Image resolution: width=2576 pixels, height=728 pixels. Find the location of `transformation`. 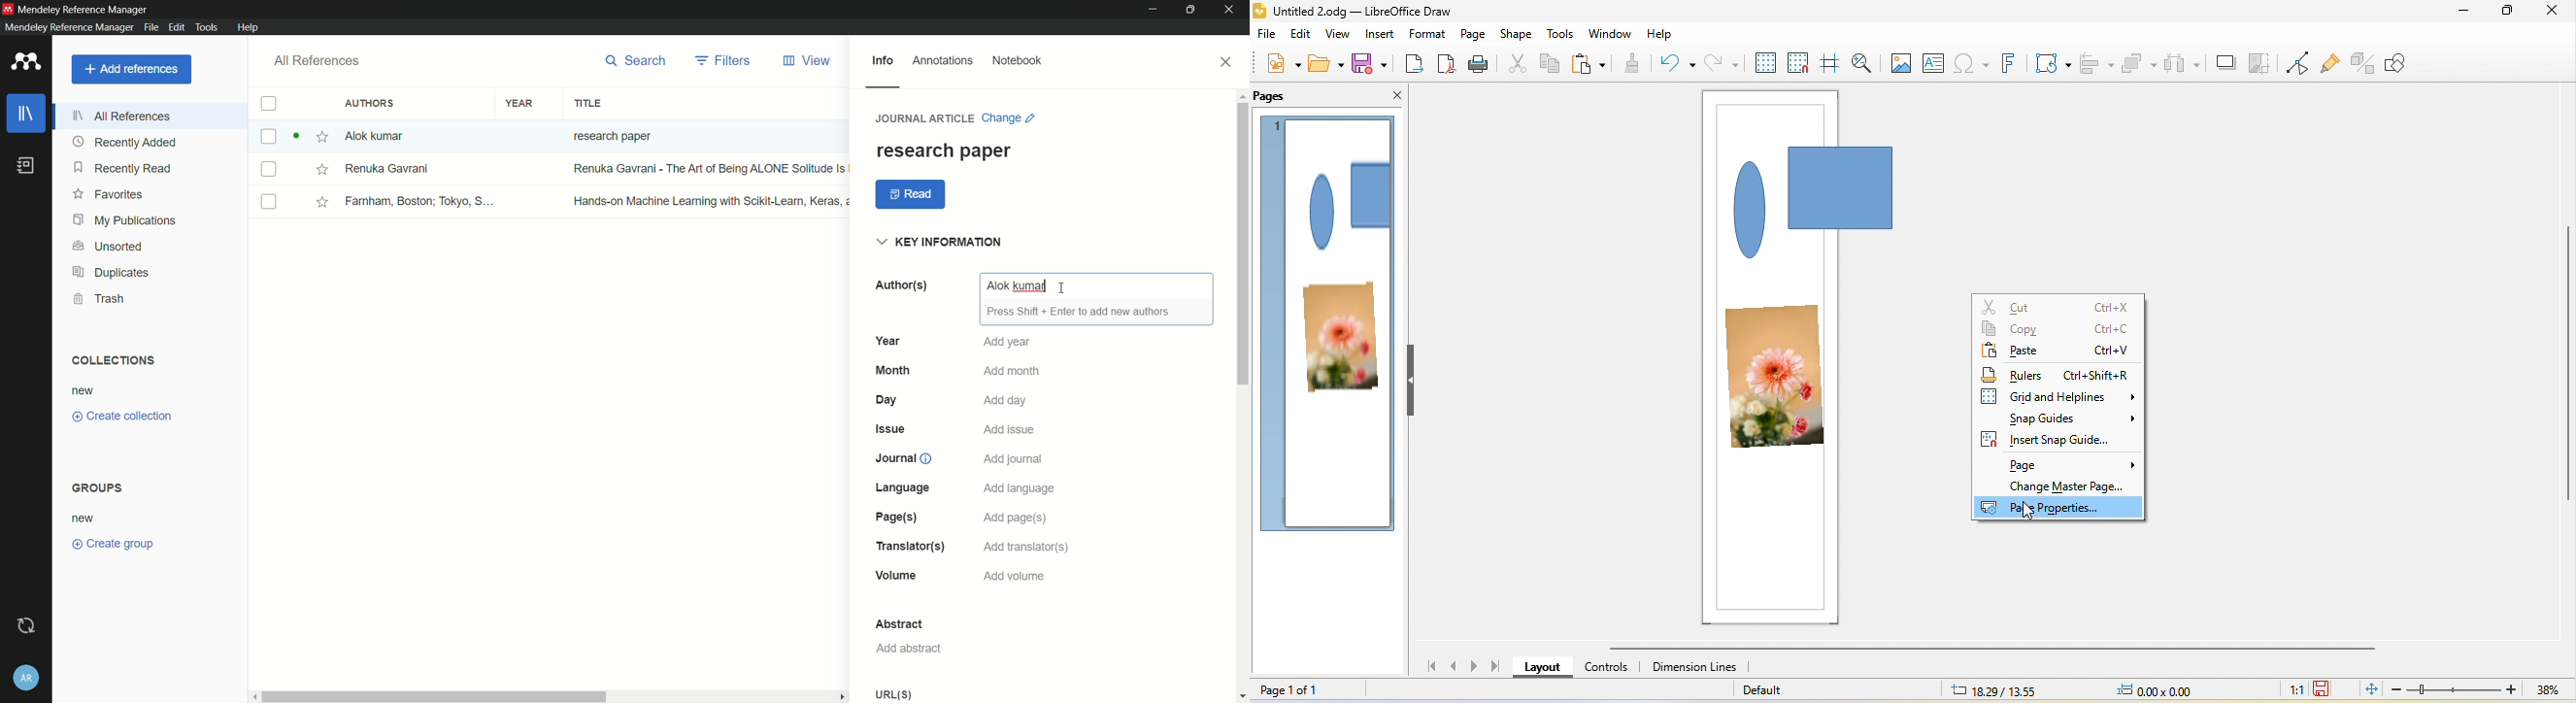

transformation is located at coordinates (2055, 63).